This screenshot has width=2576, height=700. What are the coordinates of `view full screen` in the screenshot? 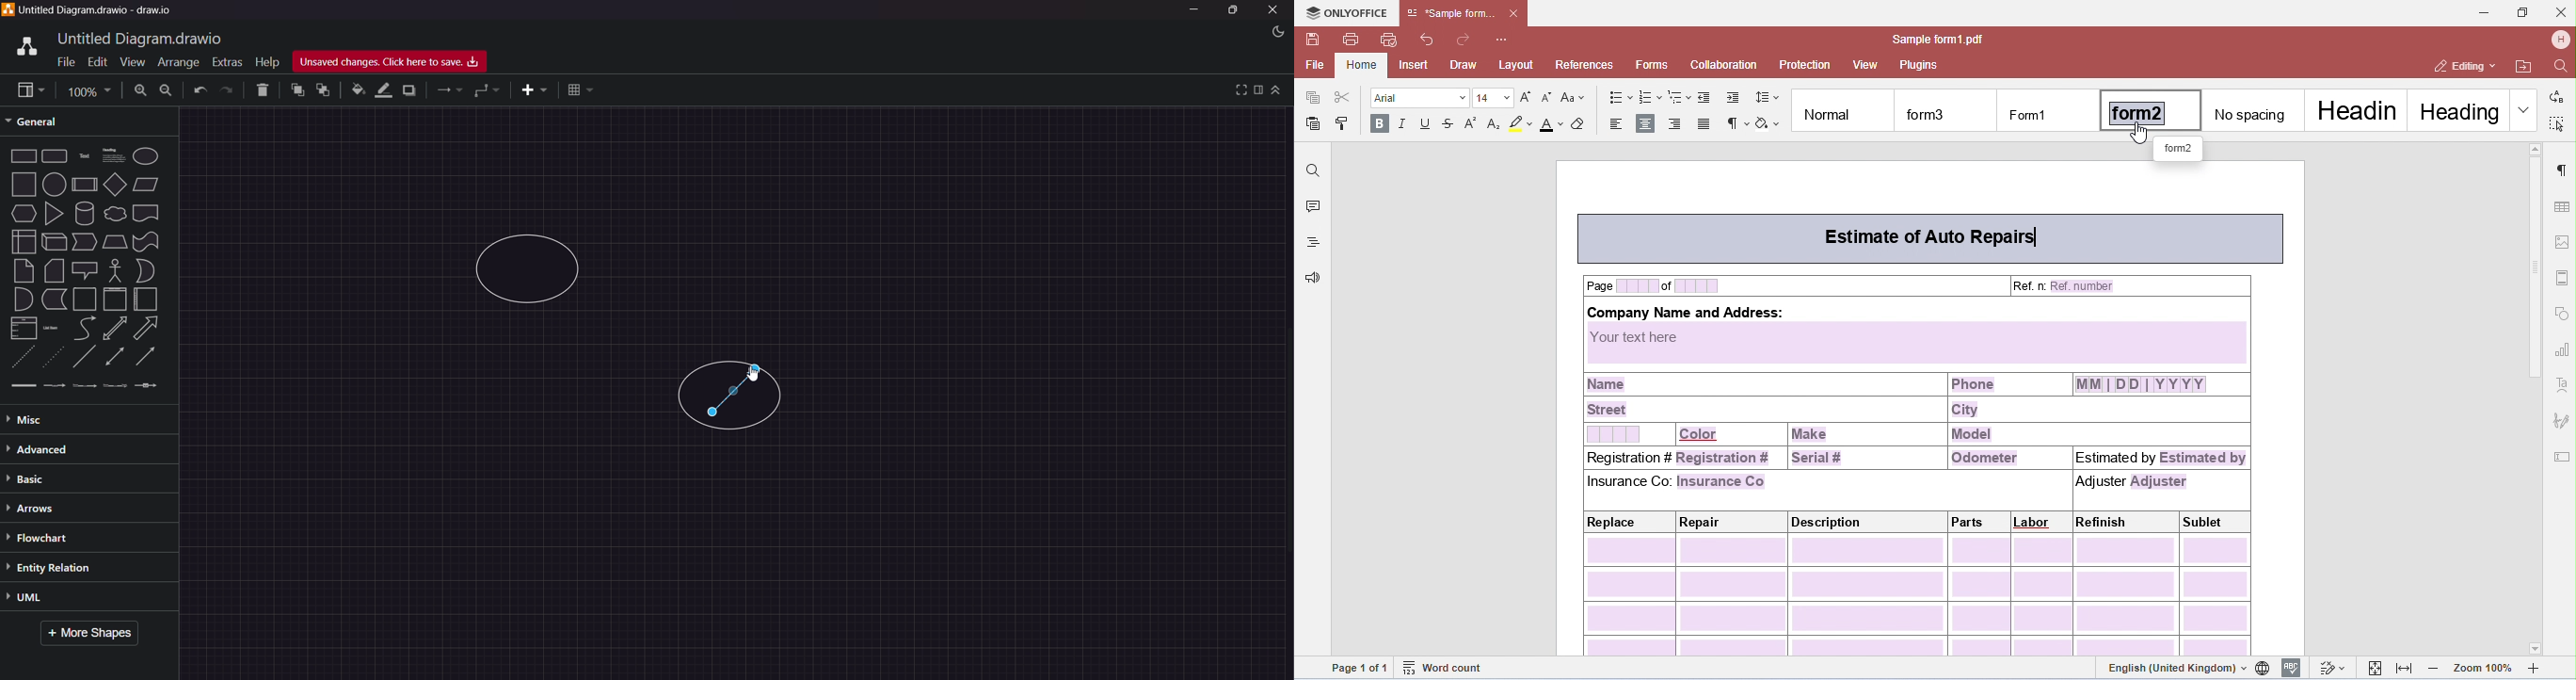 It's located at (1238, 89).